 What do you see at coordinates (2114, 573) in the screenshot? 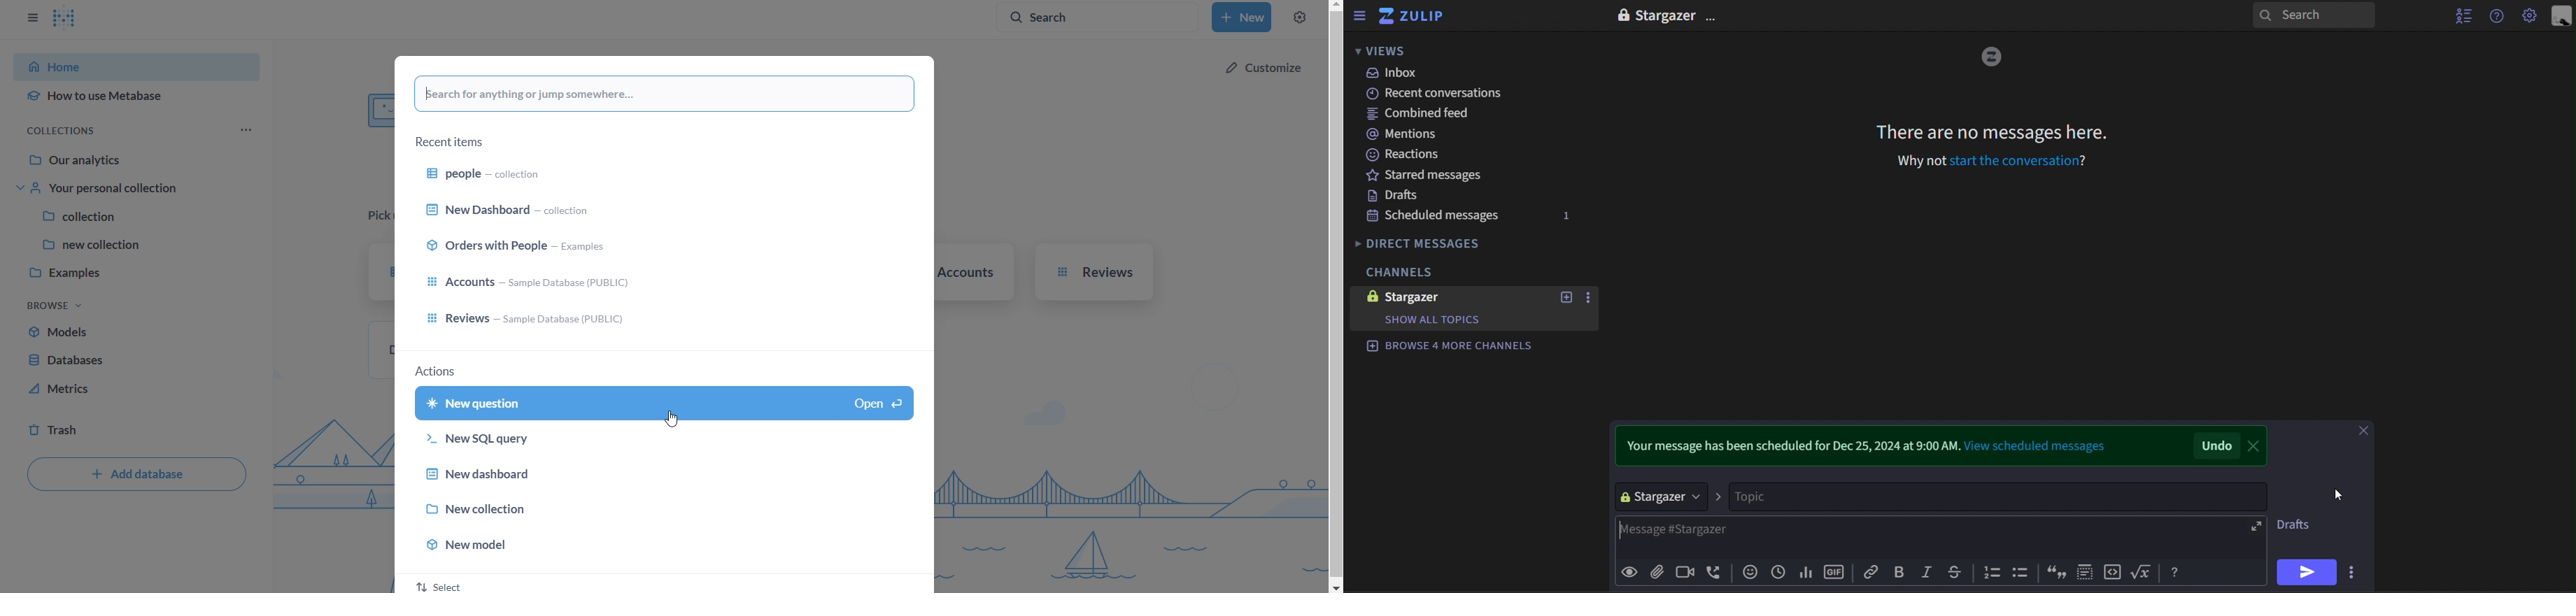
I see `icon` at bounding box center [2114, 573].